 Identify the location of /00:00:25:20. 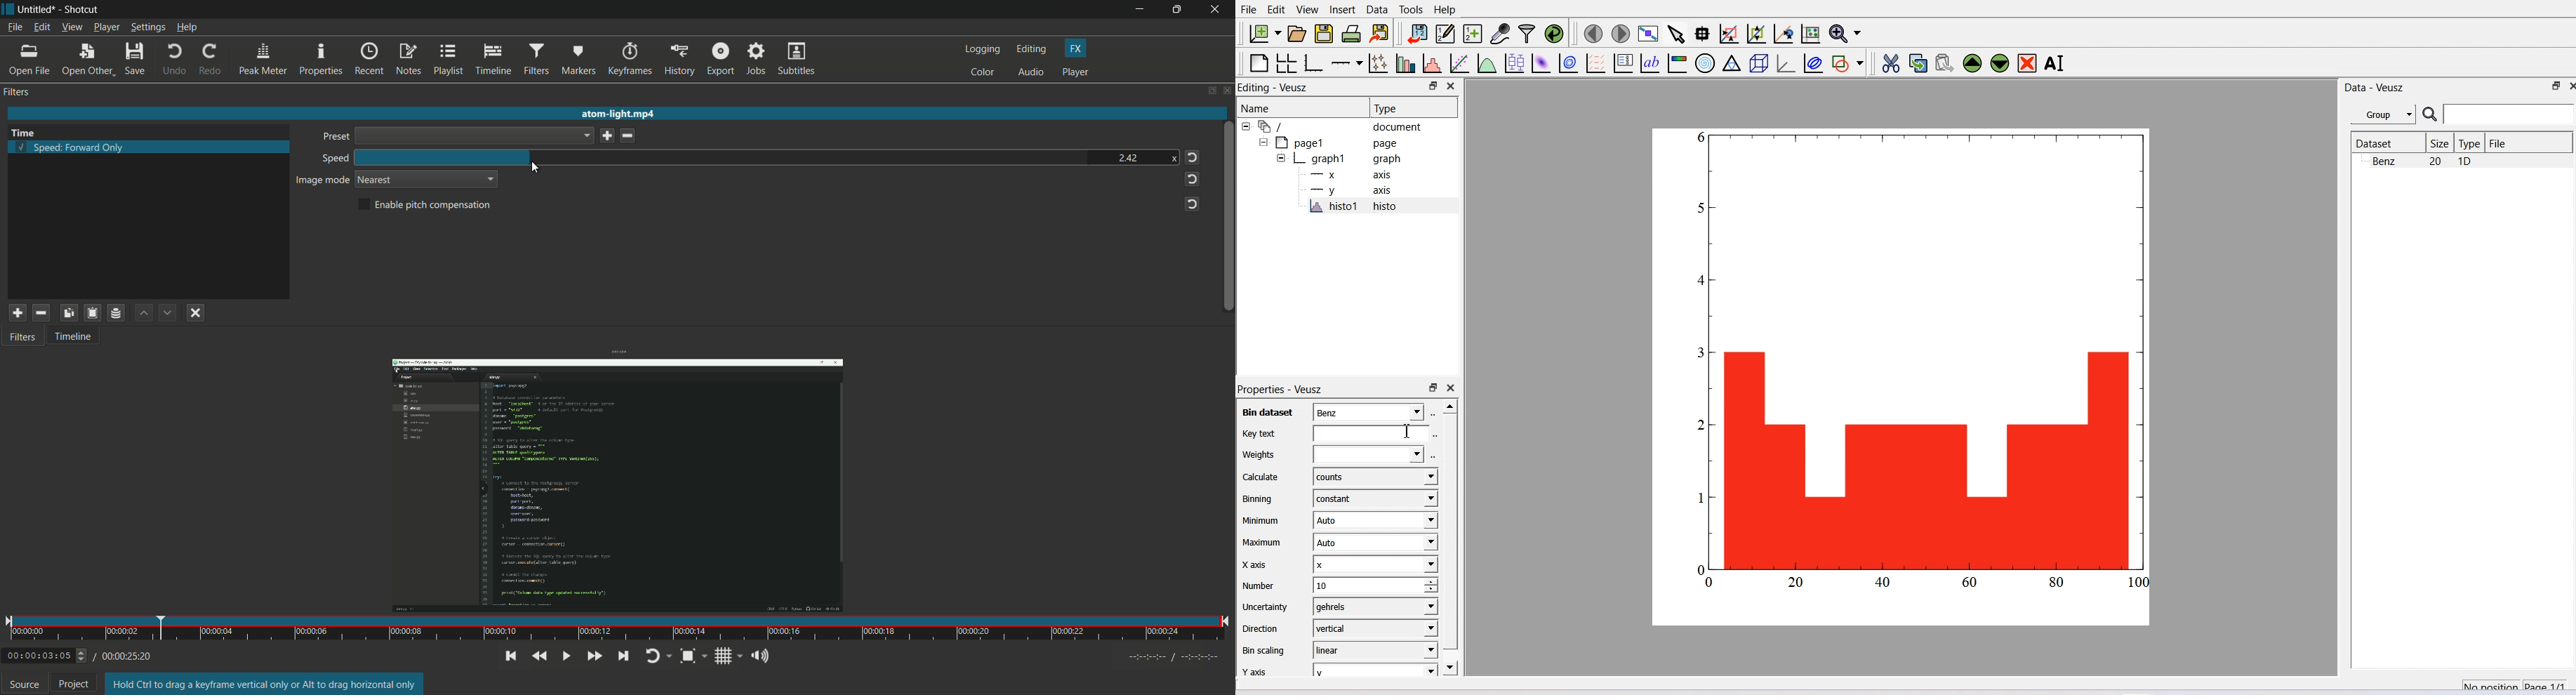
(127, 656).